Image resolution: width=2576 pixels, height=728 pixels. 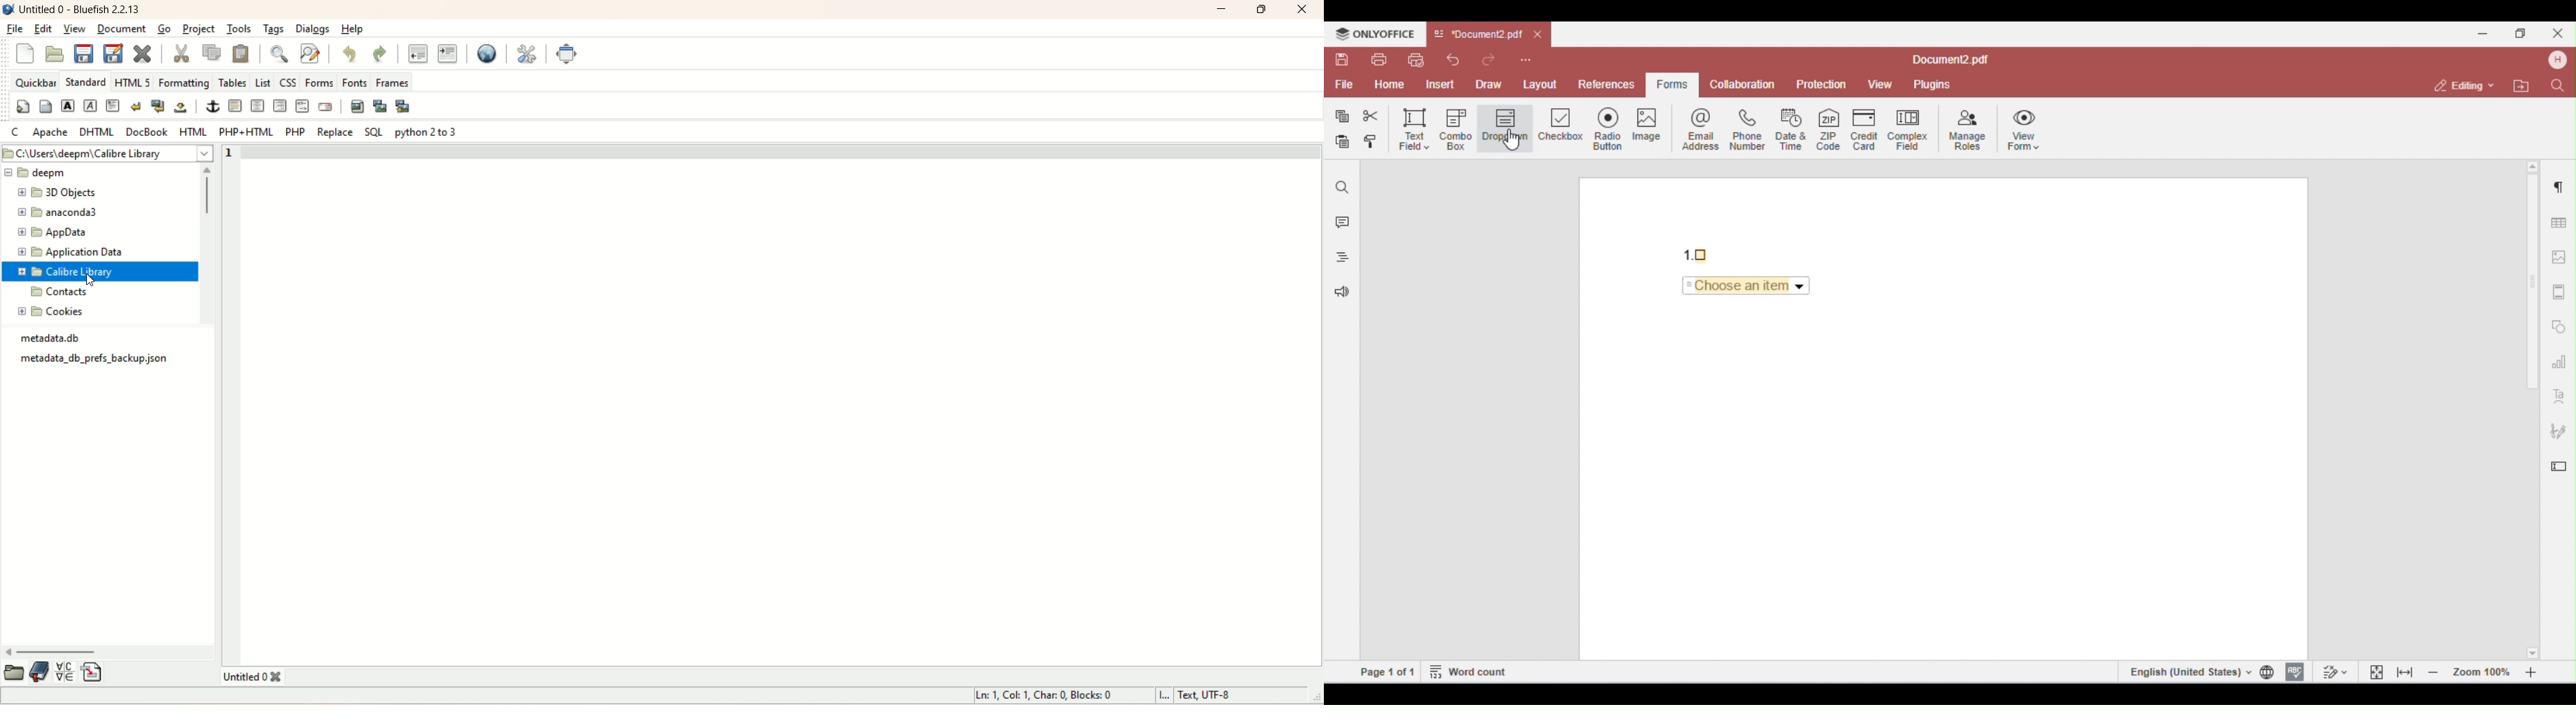 I want to click on app data, so click(x=52, y=231).